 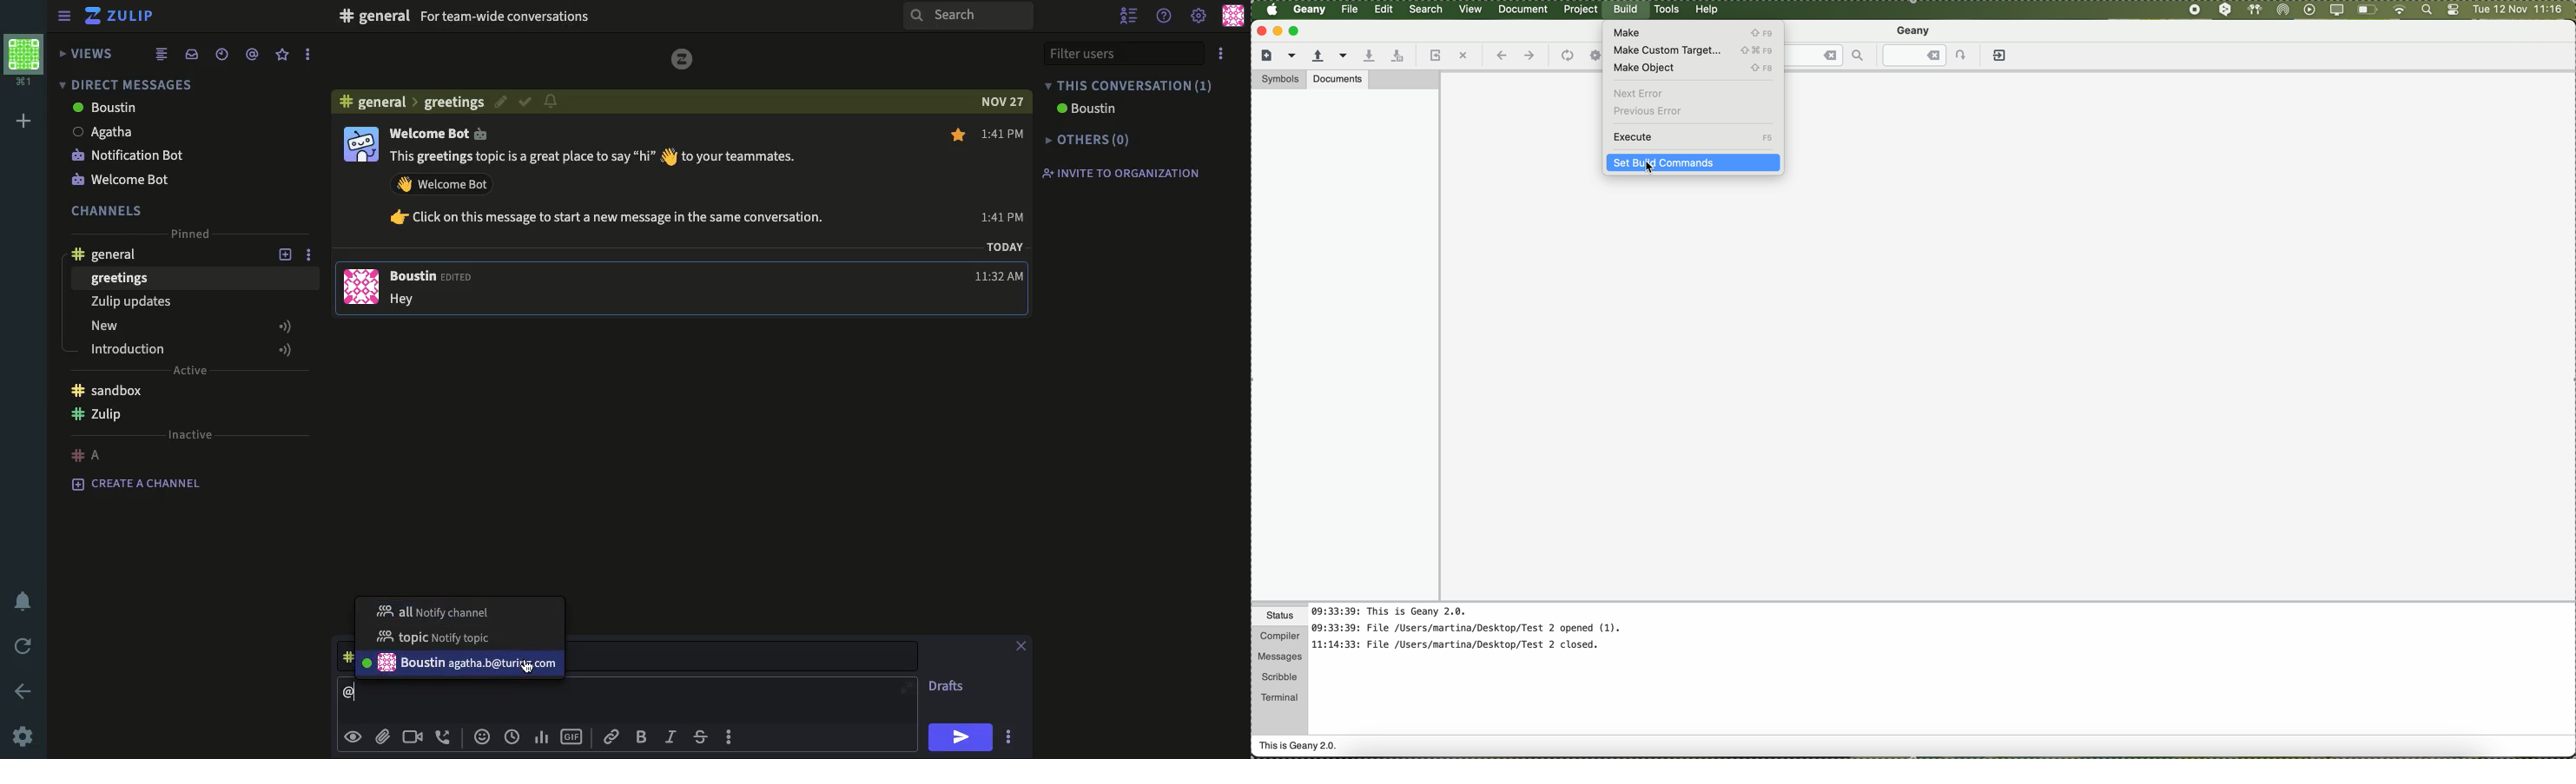 What do you see at coordinates (123, 182) in the screenshot?
I see `welcome bot` at bounding box center [123, 182].